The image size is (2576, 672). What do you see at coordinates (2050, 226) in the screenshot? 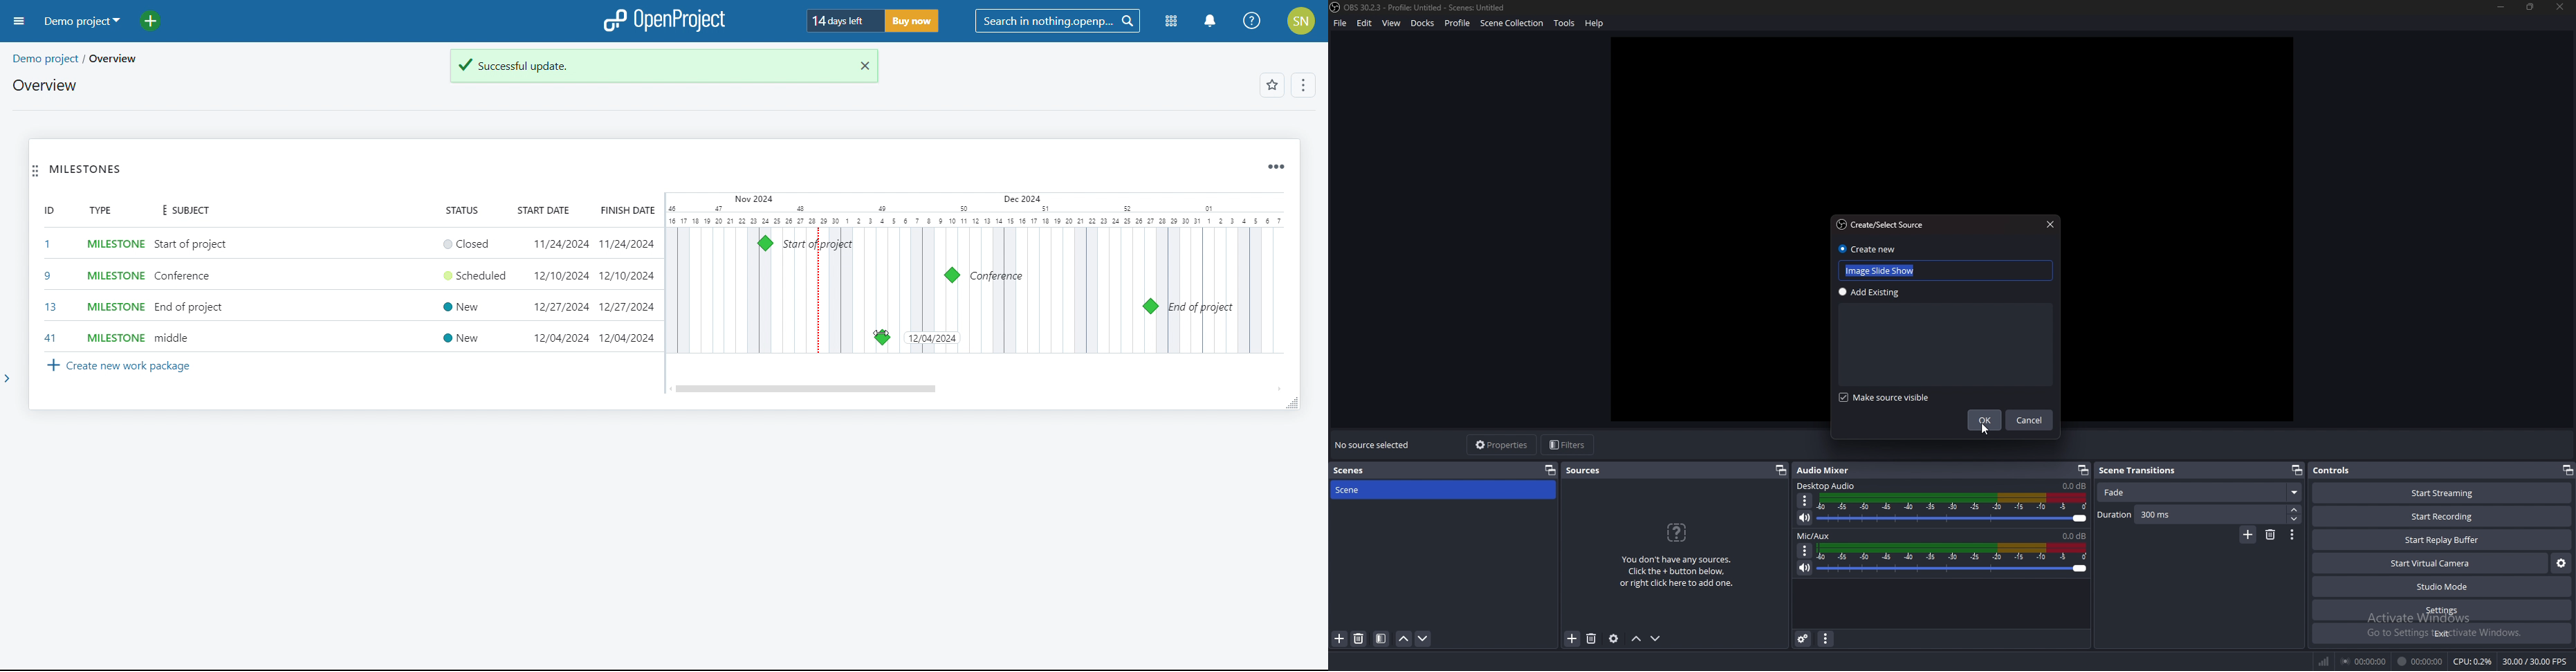
I see `close` at bounding box center [2050, 226].